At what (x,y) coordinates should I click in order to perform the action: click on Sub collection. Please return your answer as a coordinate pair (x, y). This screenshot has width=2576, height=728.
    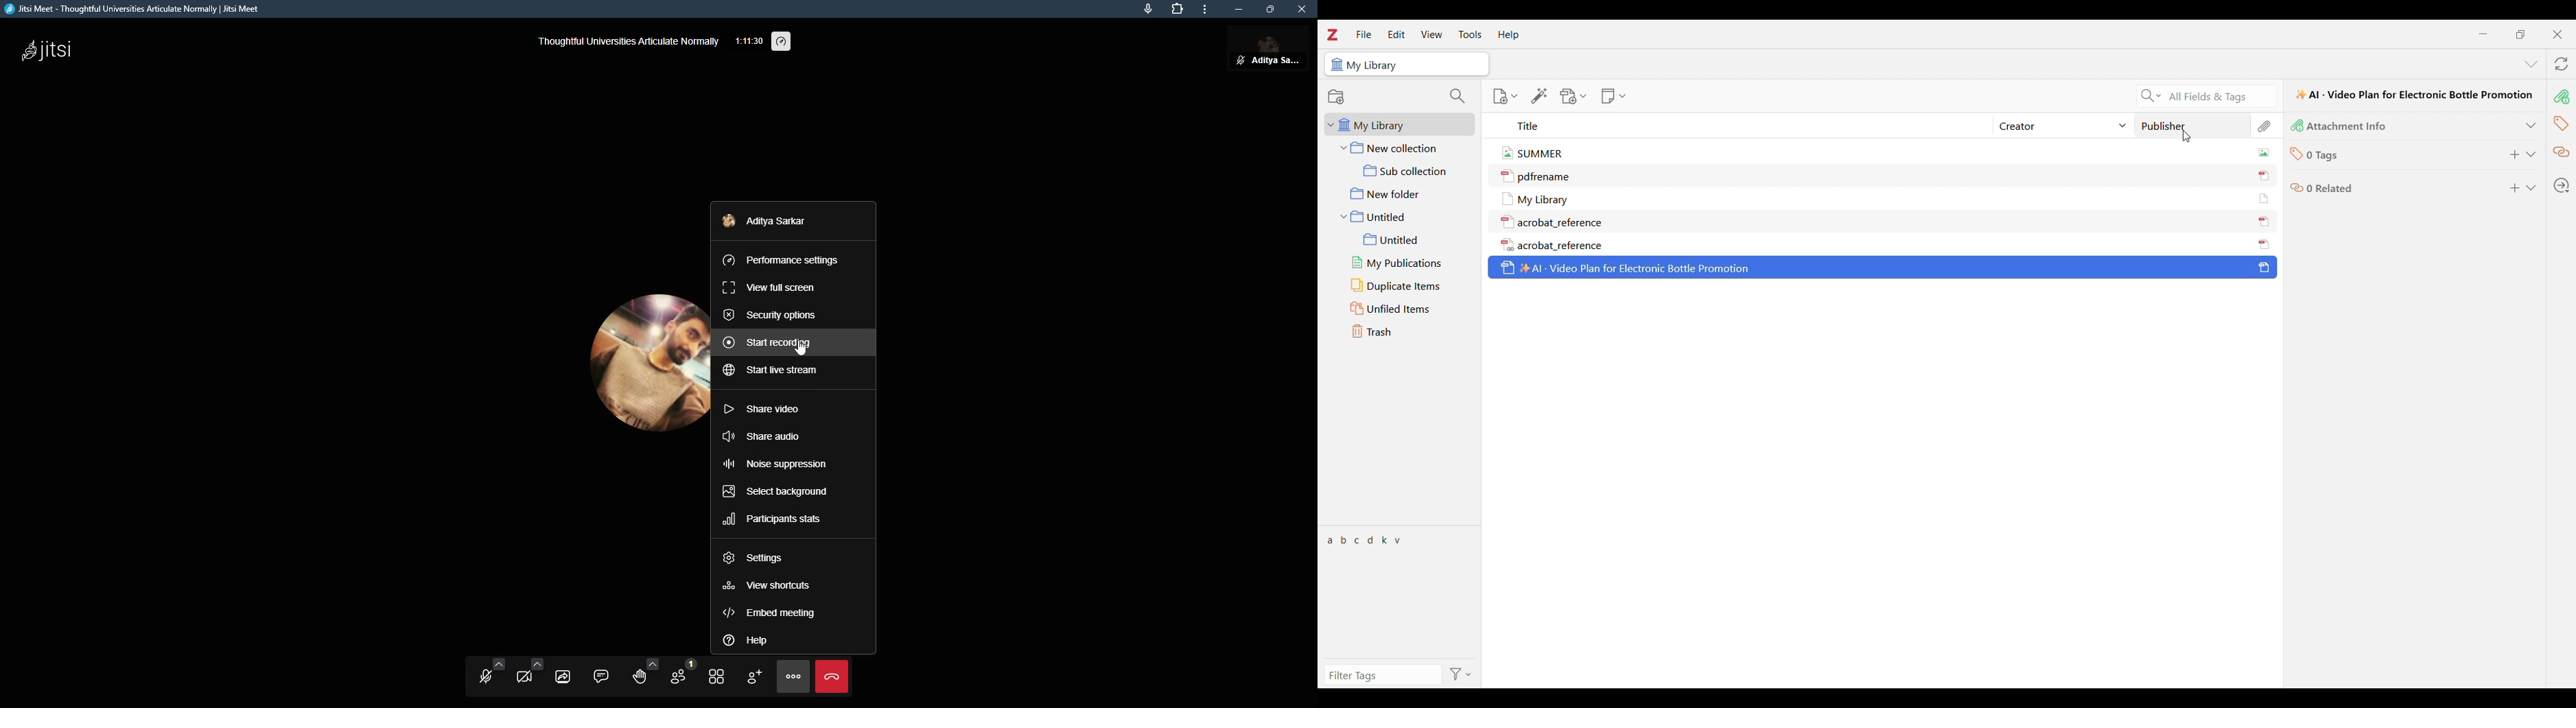
    Looking at the image, I should click on (1399, 170).